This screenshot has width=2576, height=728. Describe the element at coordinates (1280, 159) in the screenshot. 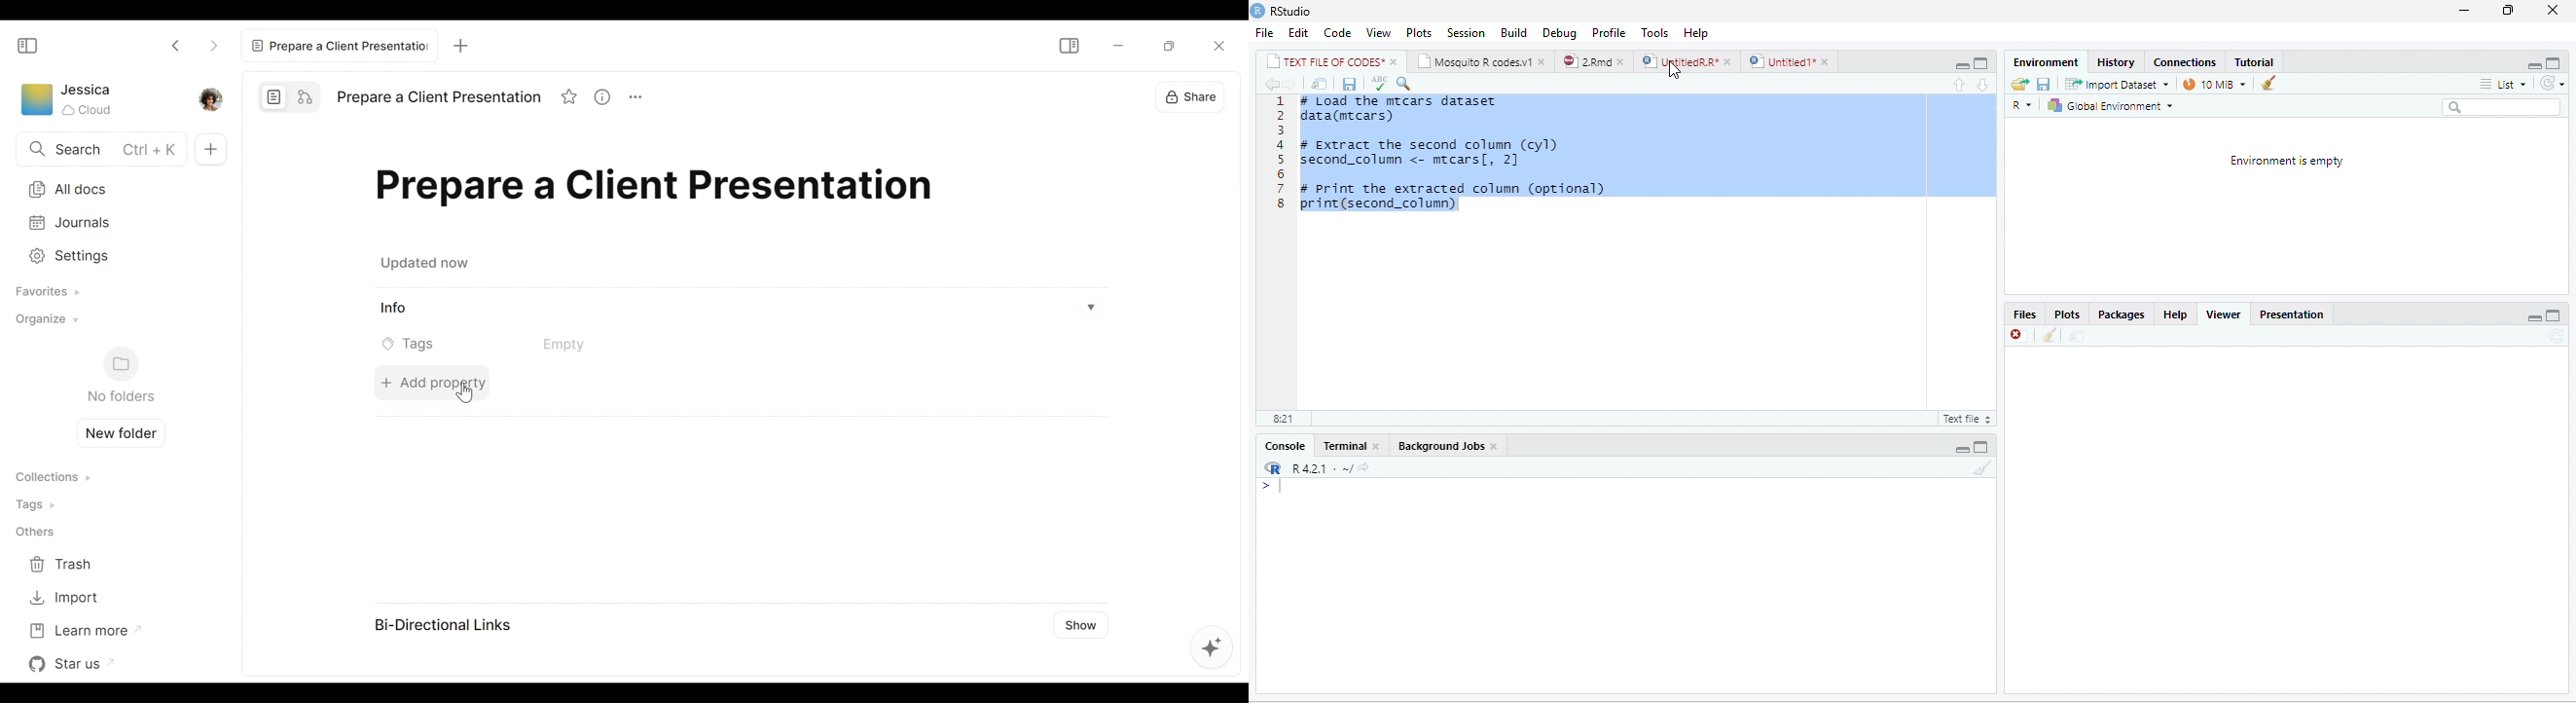

I see `5` at that location.